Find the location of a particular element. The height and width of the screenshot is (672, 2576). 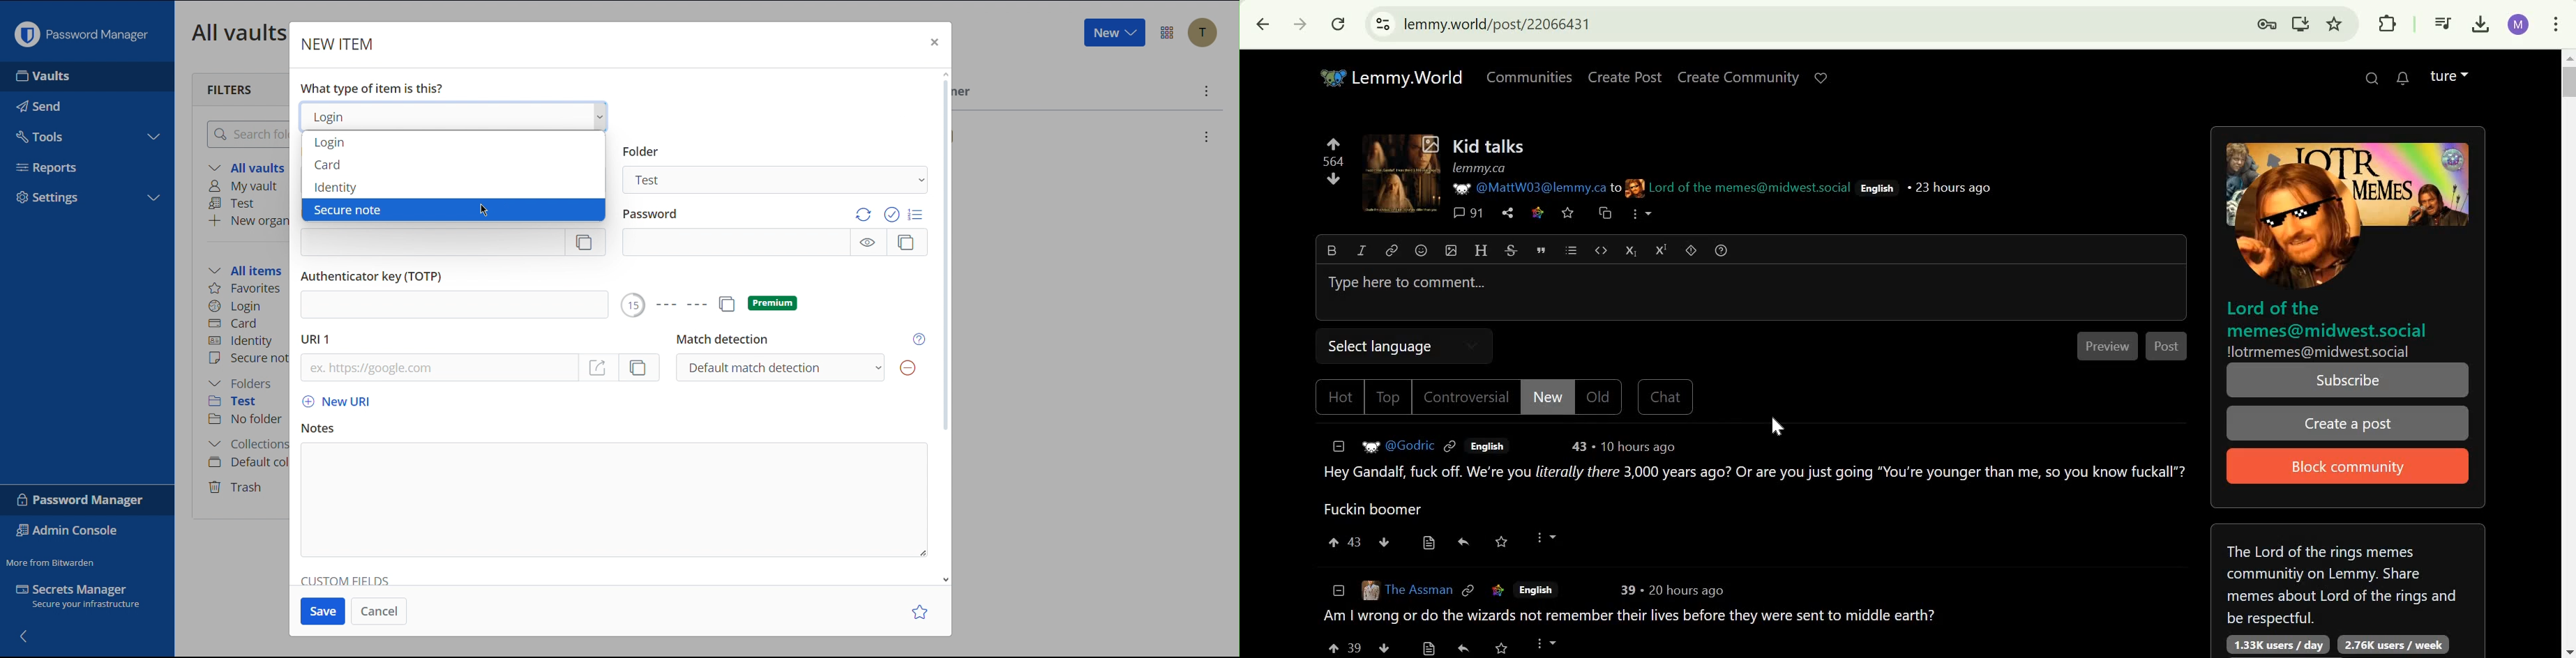

link is located at coordinates (1451, 445).